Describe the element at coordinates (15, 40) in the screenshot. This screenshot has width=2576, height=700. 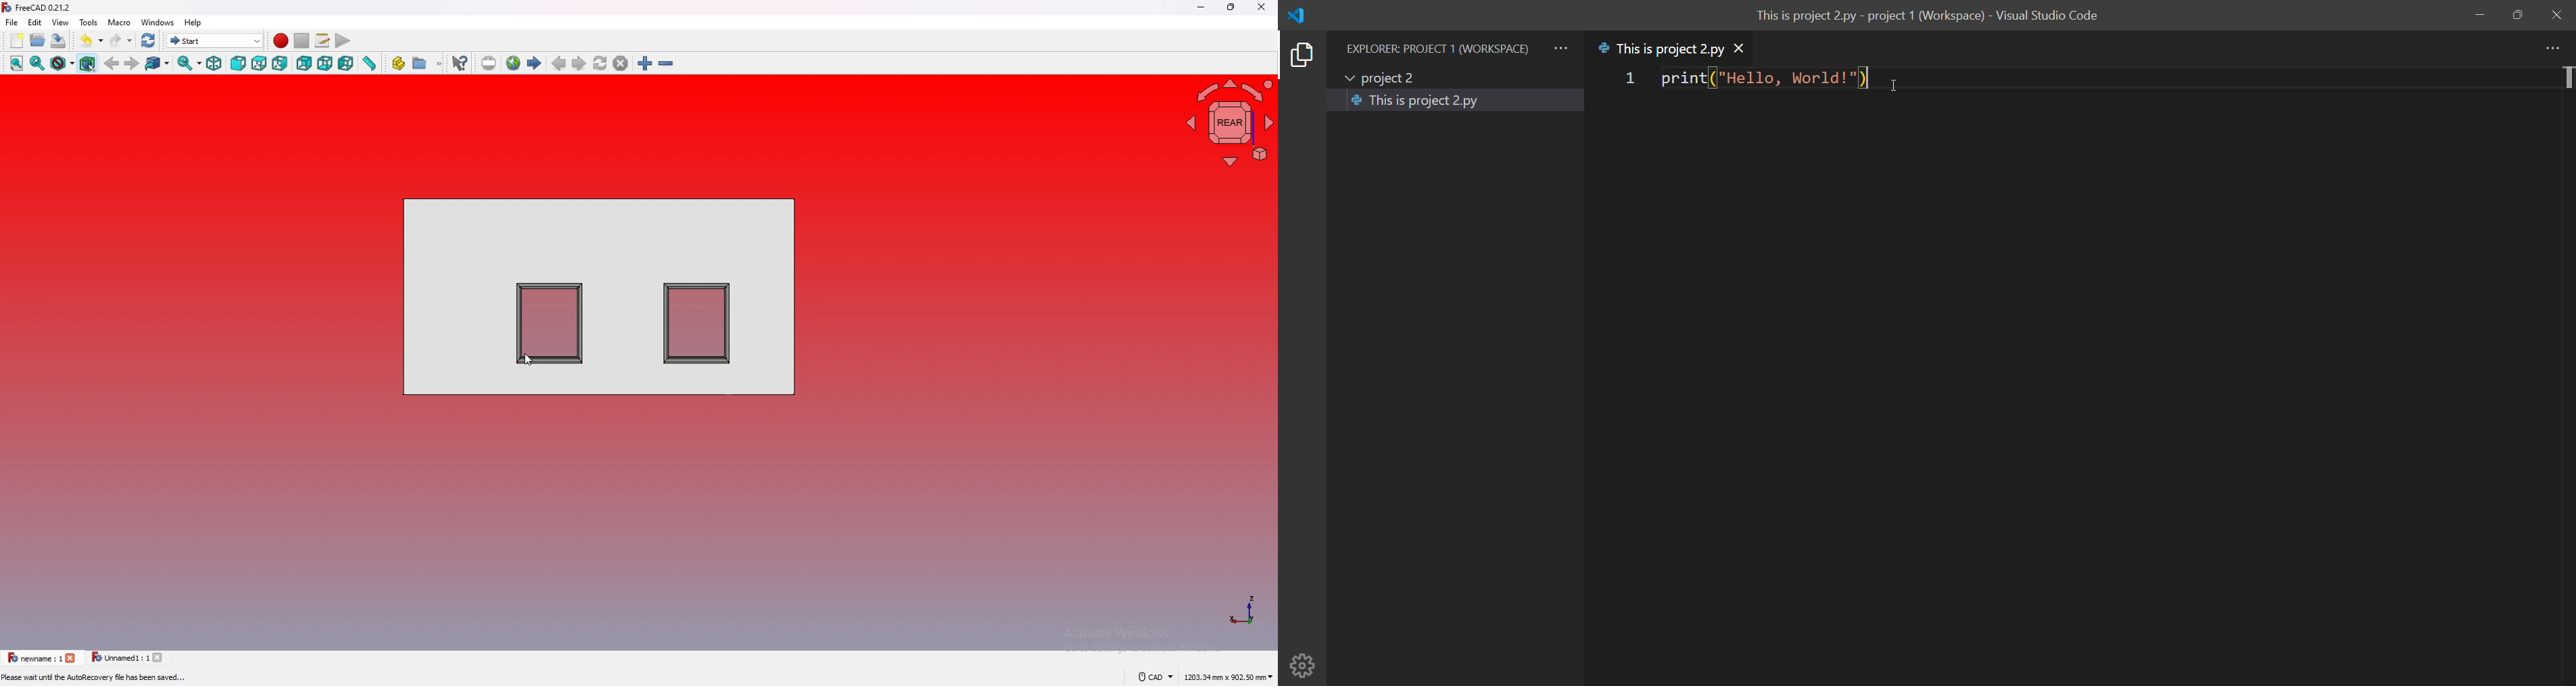
I see `new` at that location.